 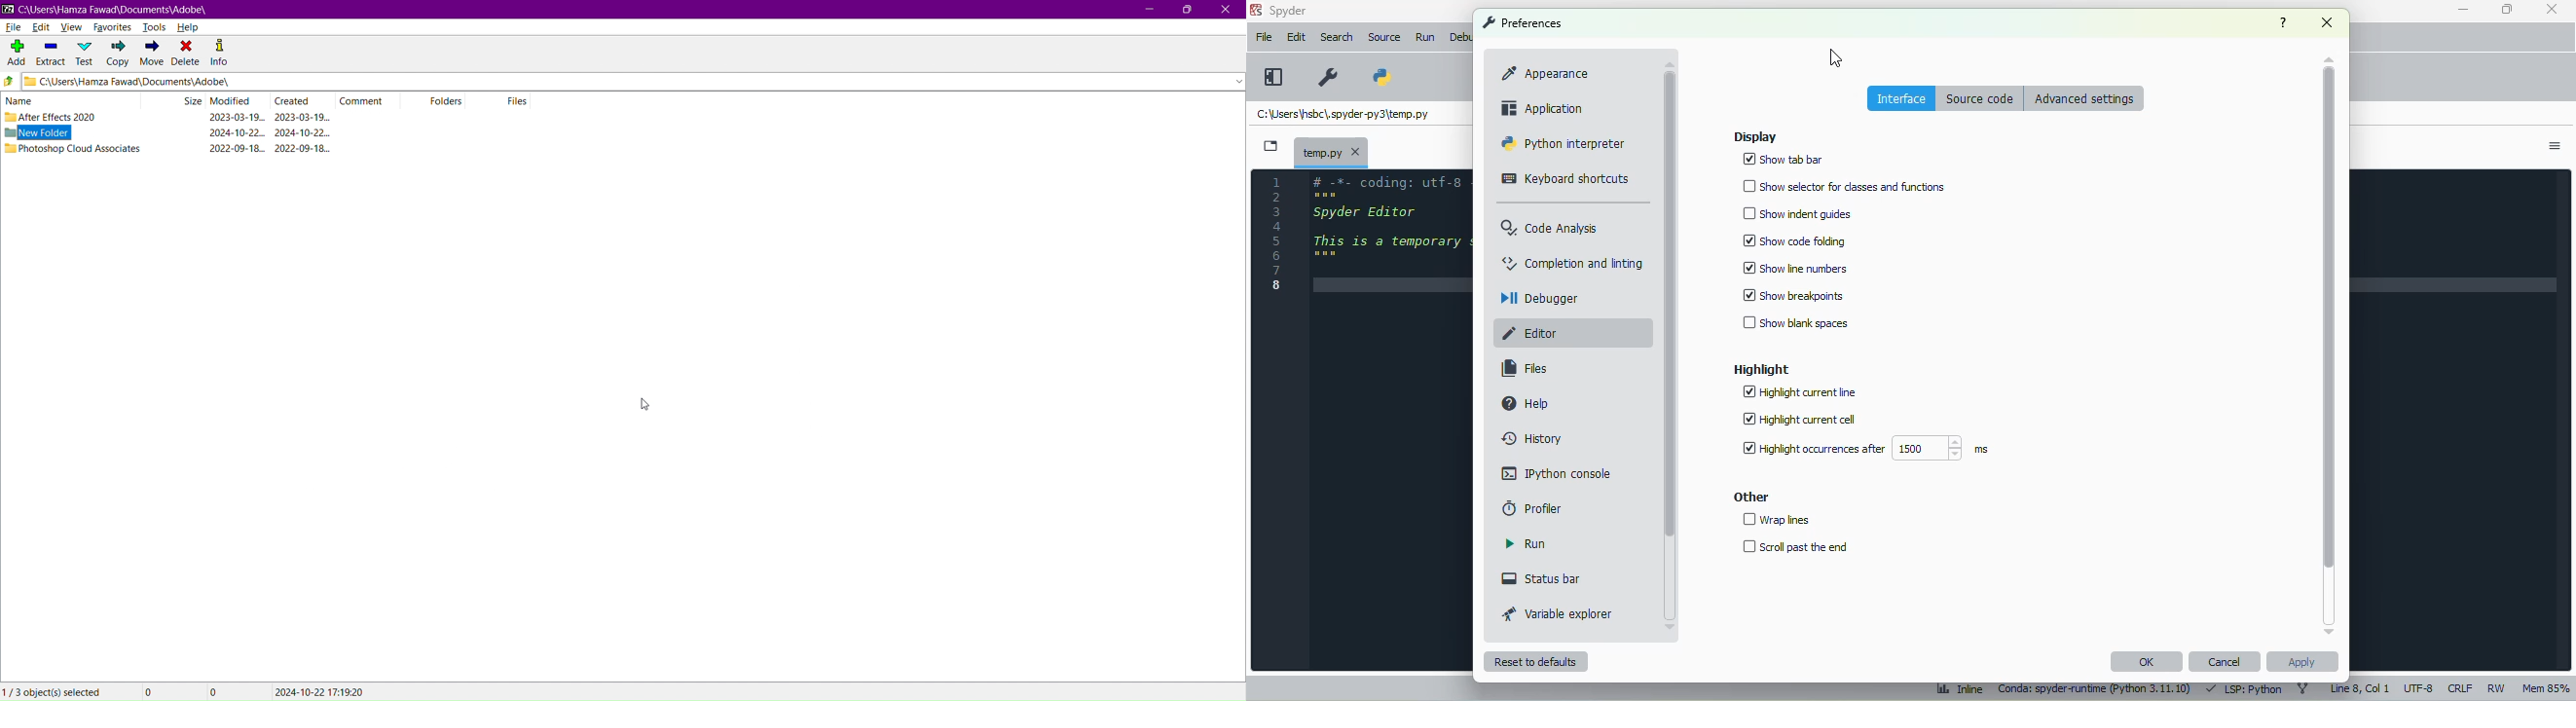 I want to click on Window Name, so click(x=105, y=10).